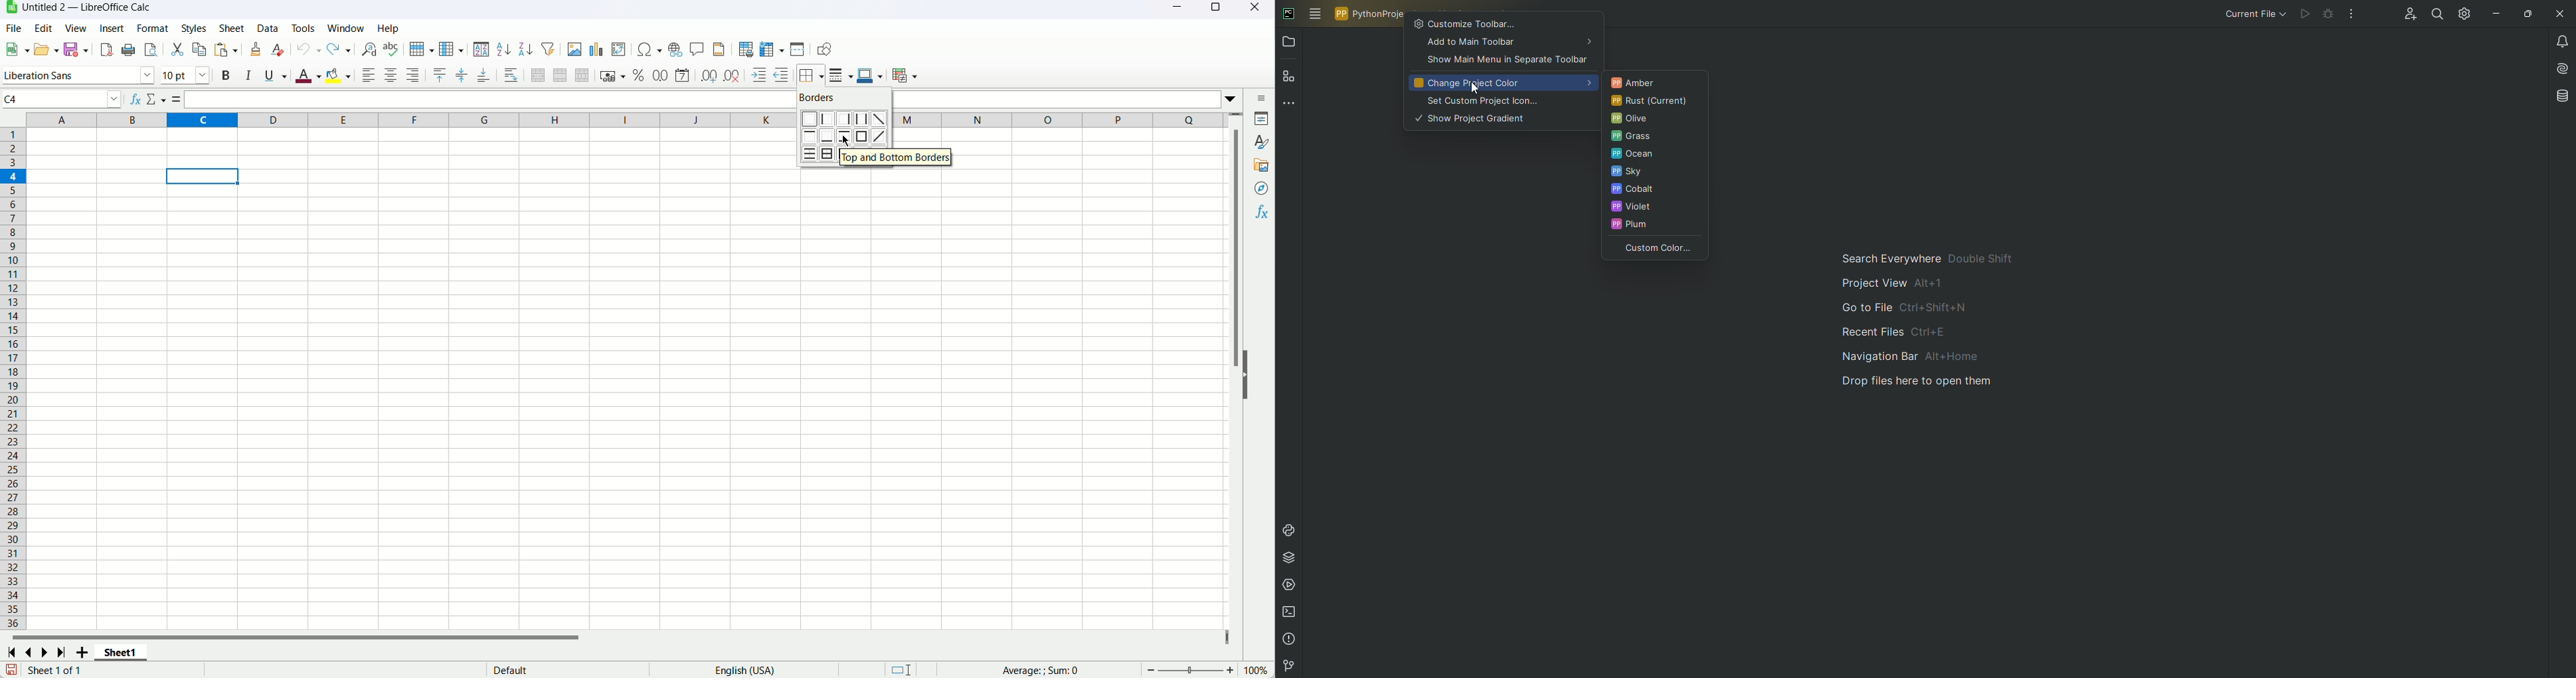 Image resolution: width=2576 pixels, height=700 pixels. I want to click on Insert pivot table, so click(619, 49).